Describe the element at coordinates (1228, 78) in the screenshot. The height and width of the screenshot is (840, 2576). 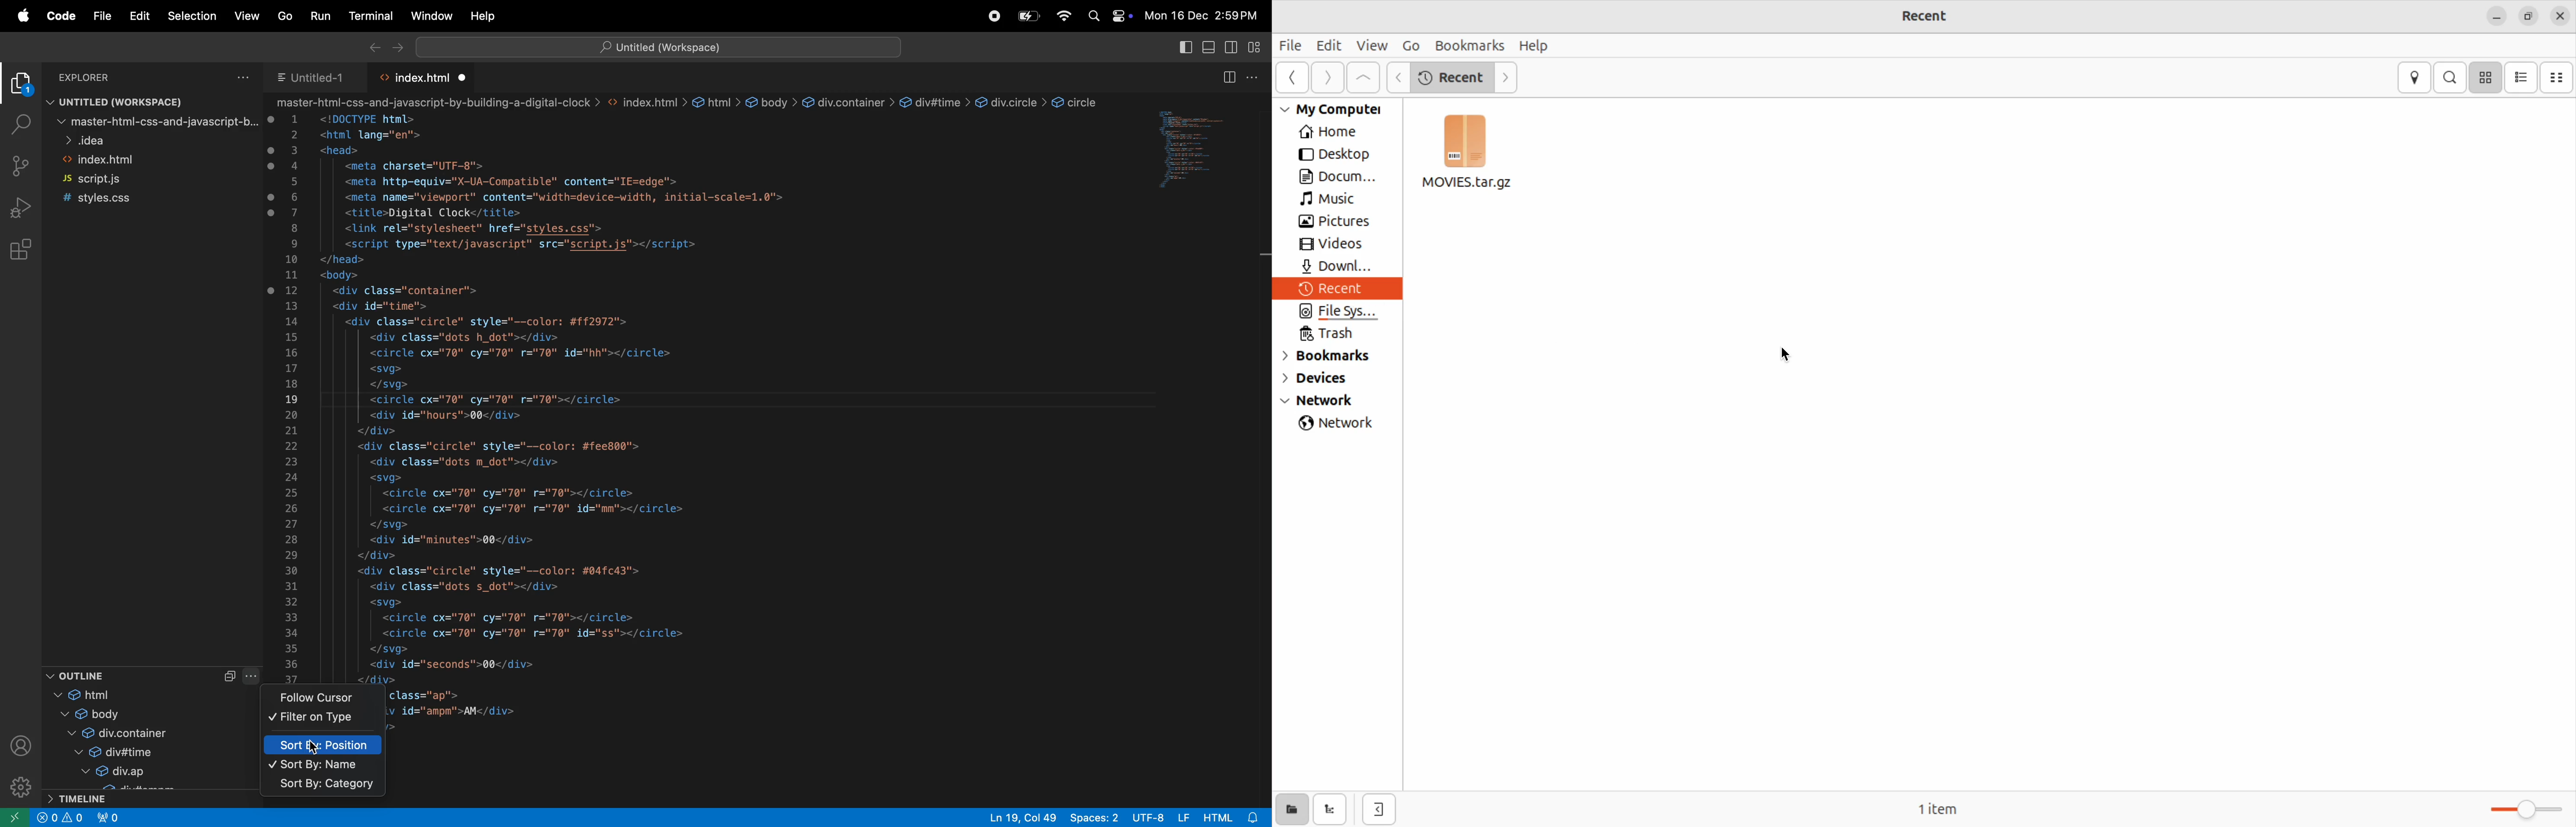
I see `split editor` at that location.